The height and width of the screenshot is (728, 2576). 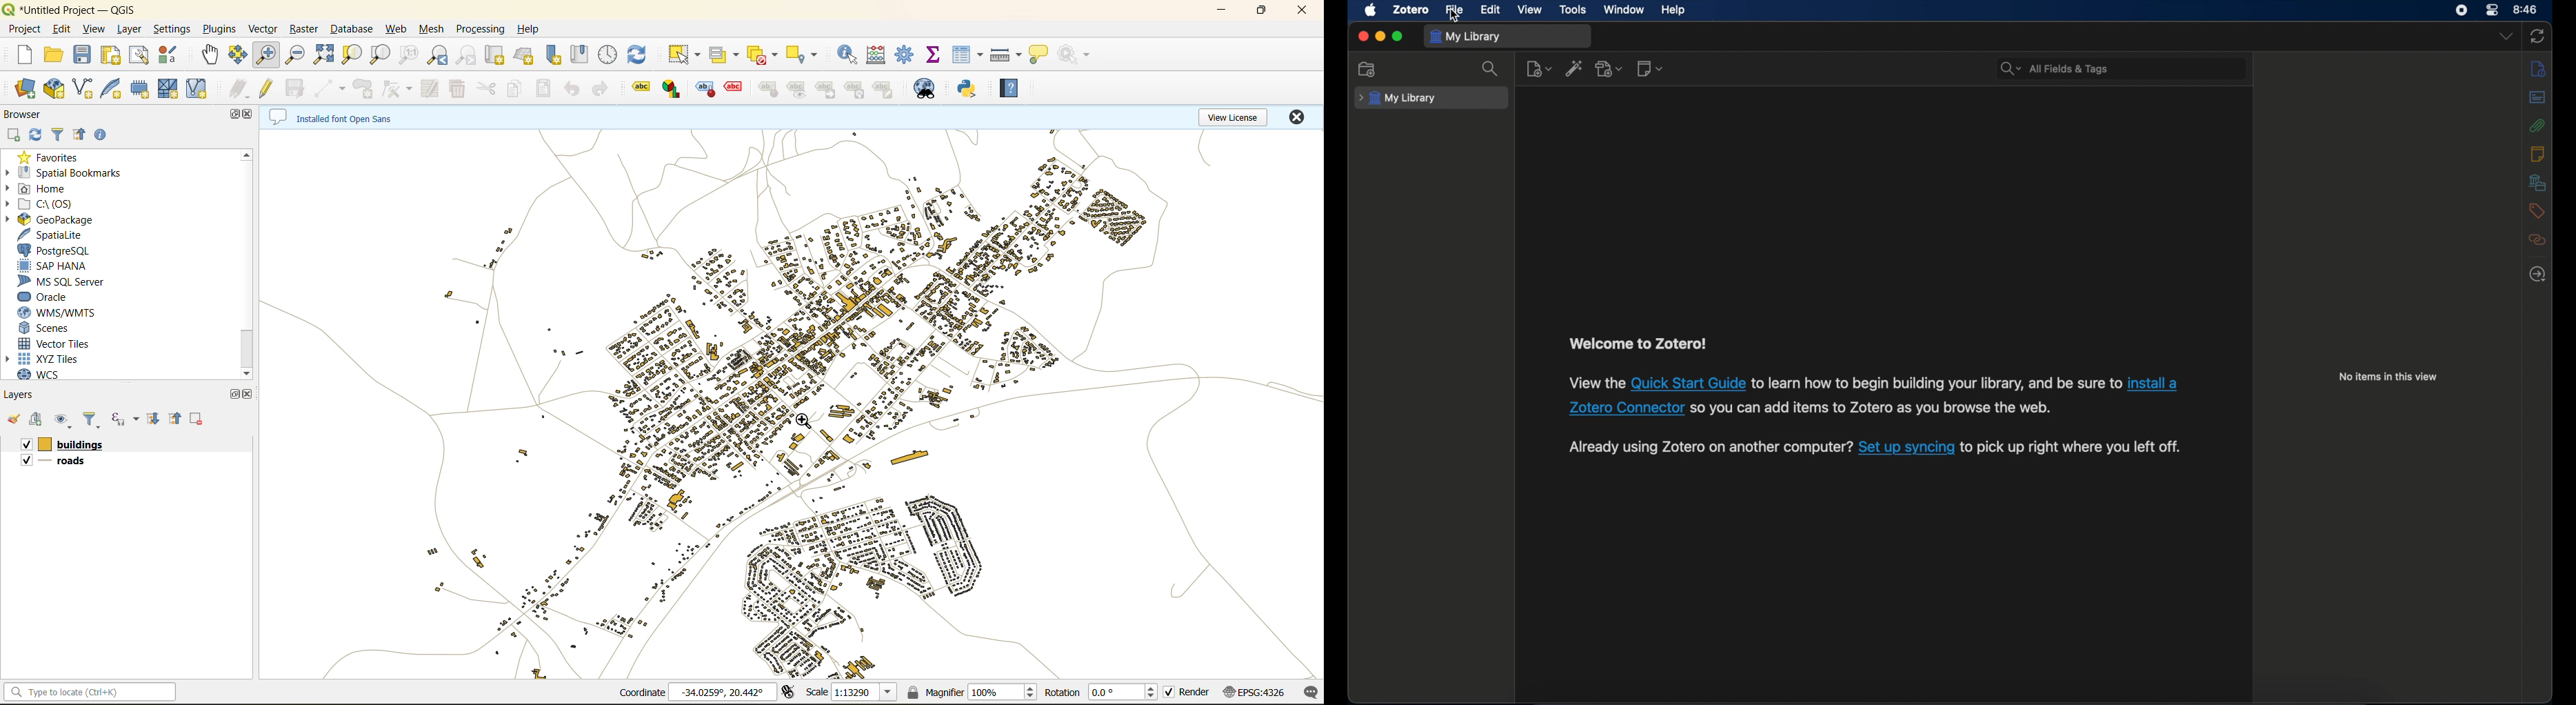 What do you see at coordinates (54, 266) in the screenshot?
I see `sap hana` at bounding box center [54, 266].